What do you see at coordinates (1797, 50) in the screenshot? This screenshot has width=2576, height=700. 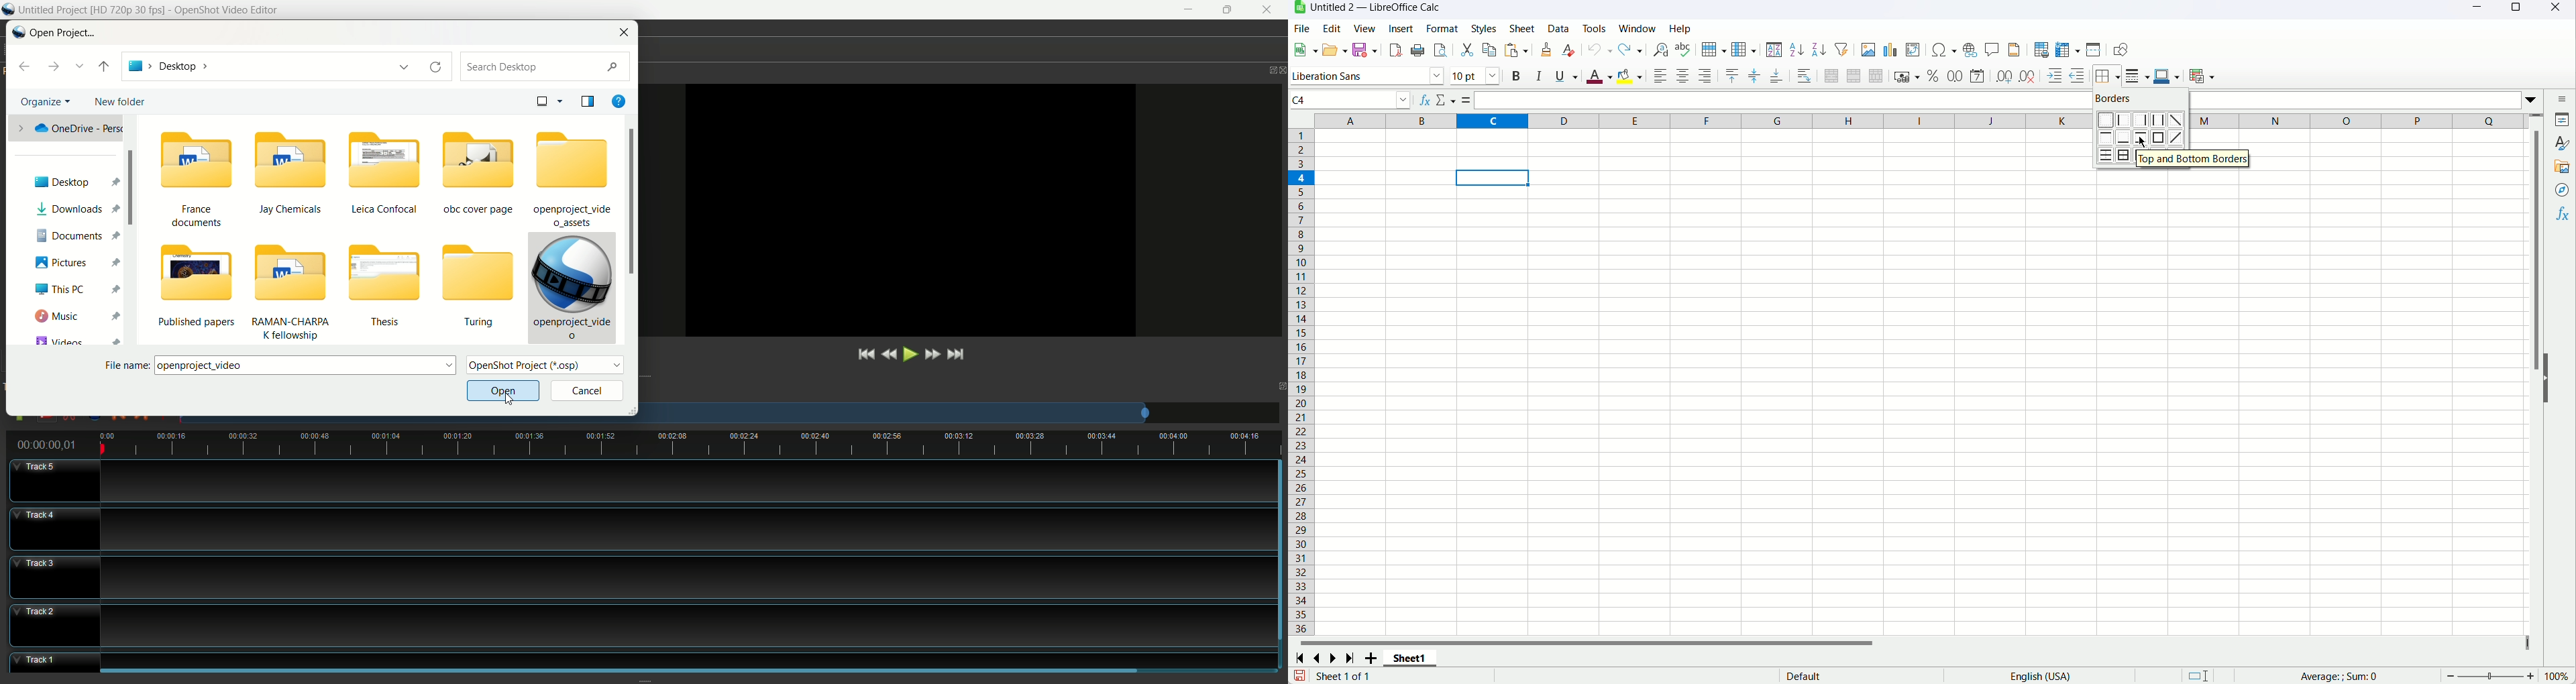 I see `Sort ascending` at bounding box center [1797, 50].